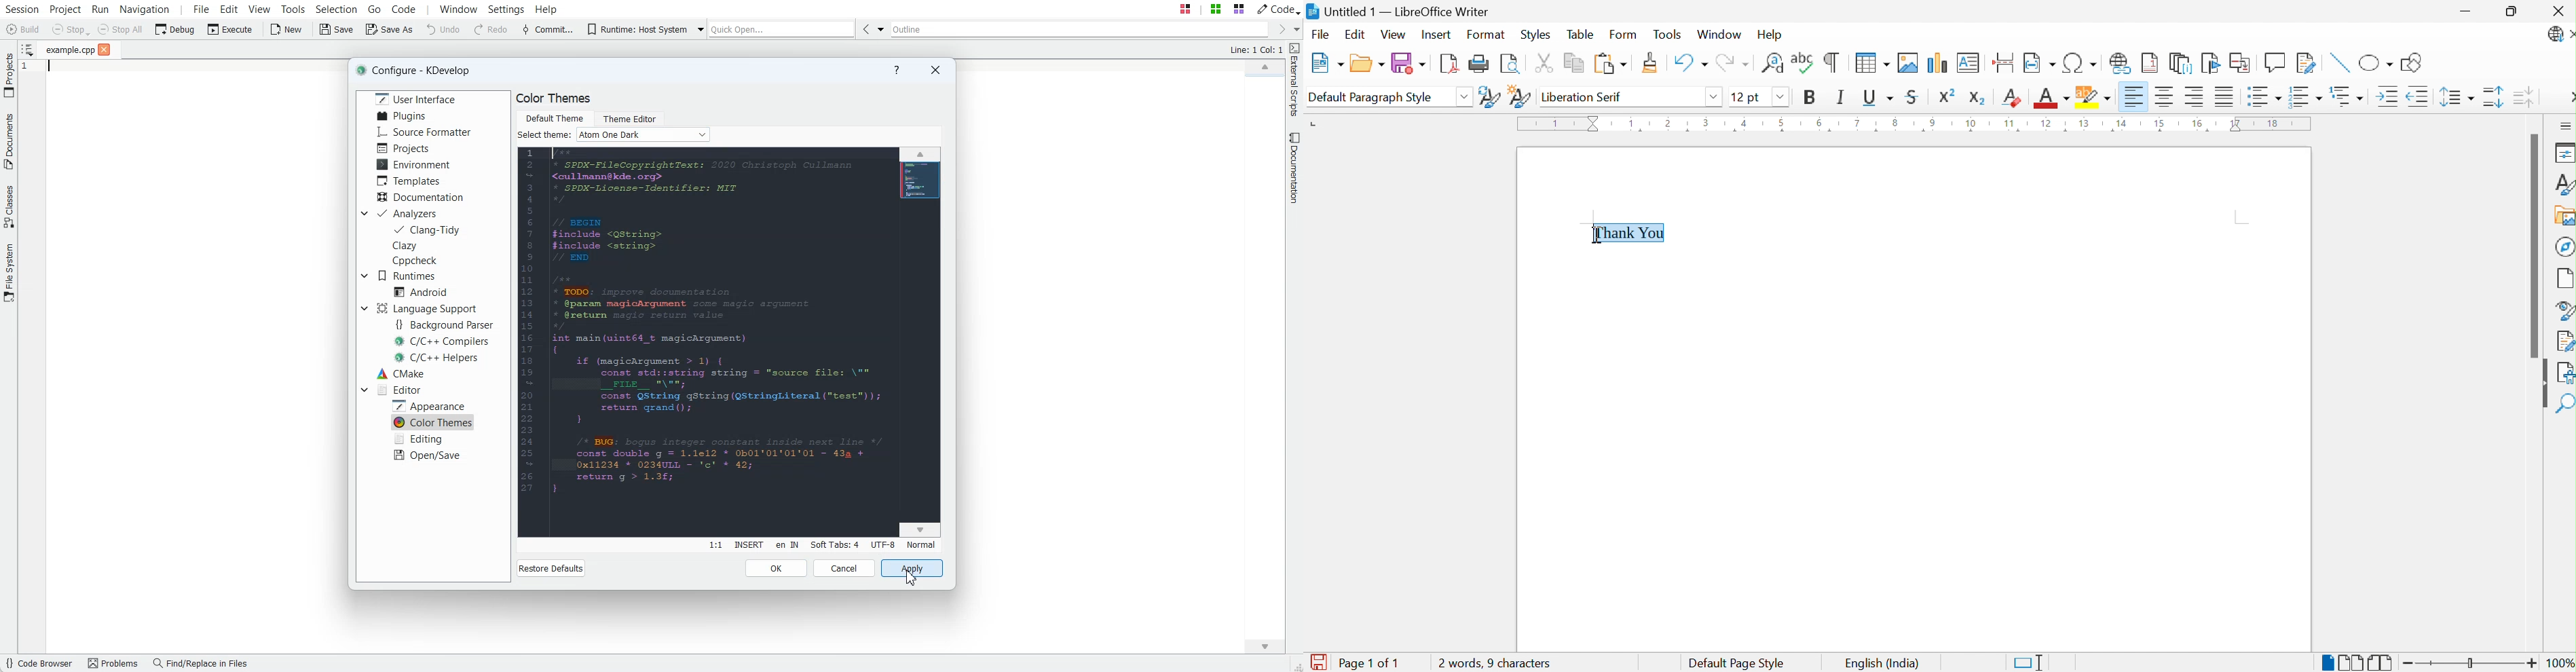 The width and height of the screenshot is (2576, 672). Describe the element at coordinates (844, 568) in the screenshot. I see `Cancel` at that location.